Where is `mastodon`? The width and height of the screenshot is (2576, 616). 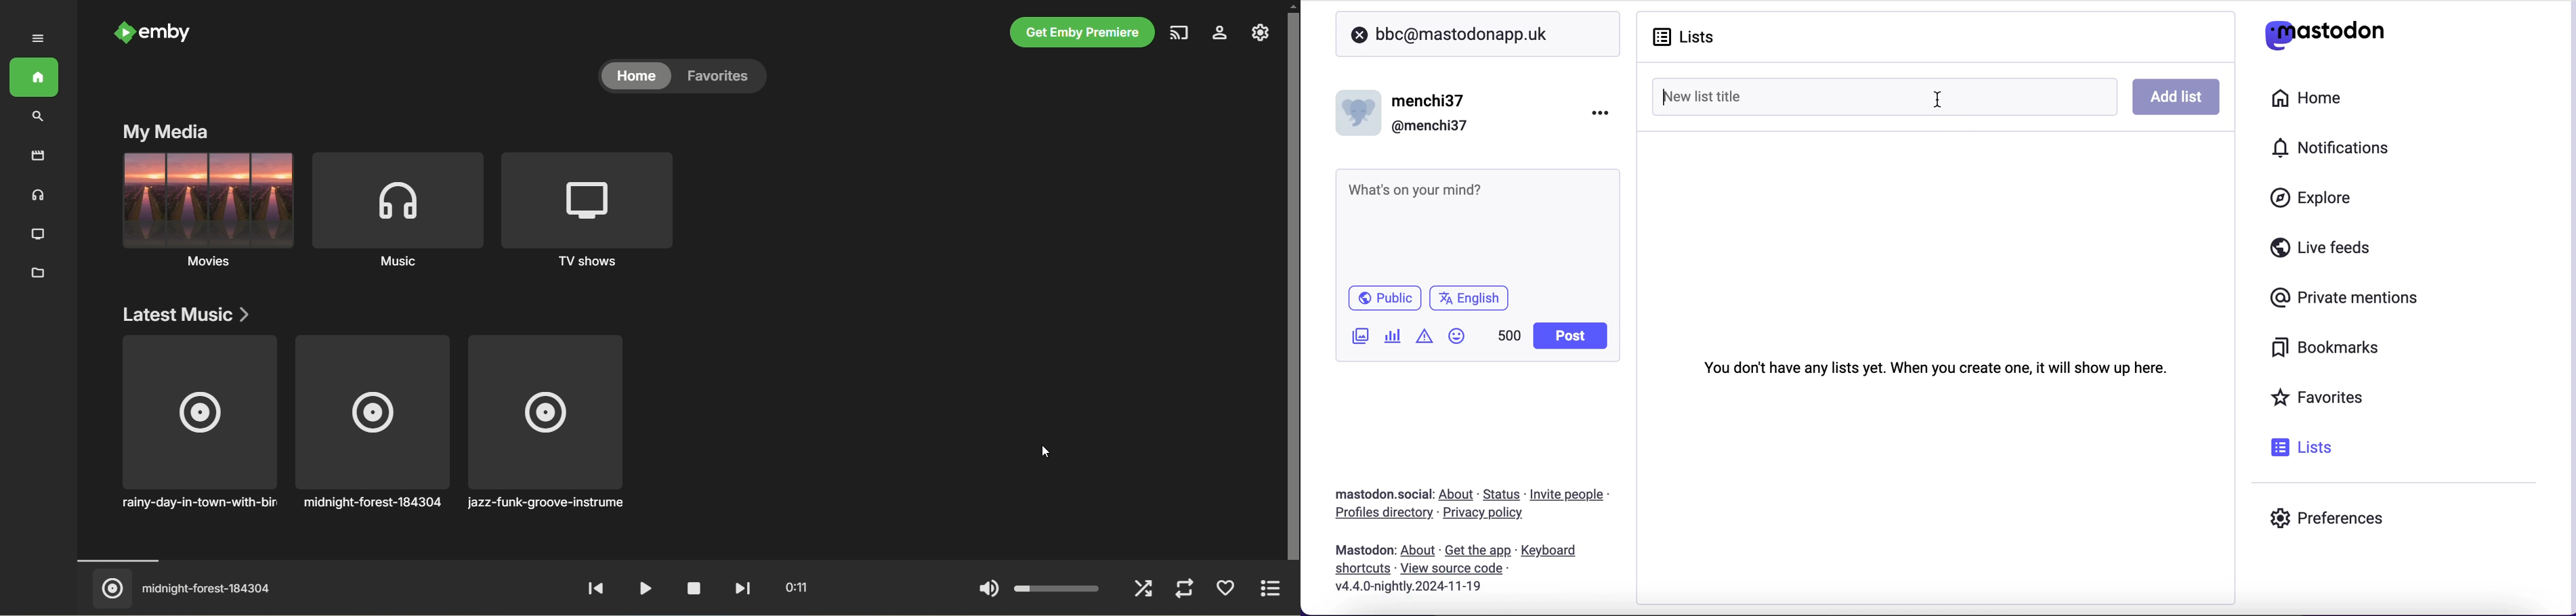 mastodon is located at coordinates (1365, 550).